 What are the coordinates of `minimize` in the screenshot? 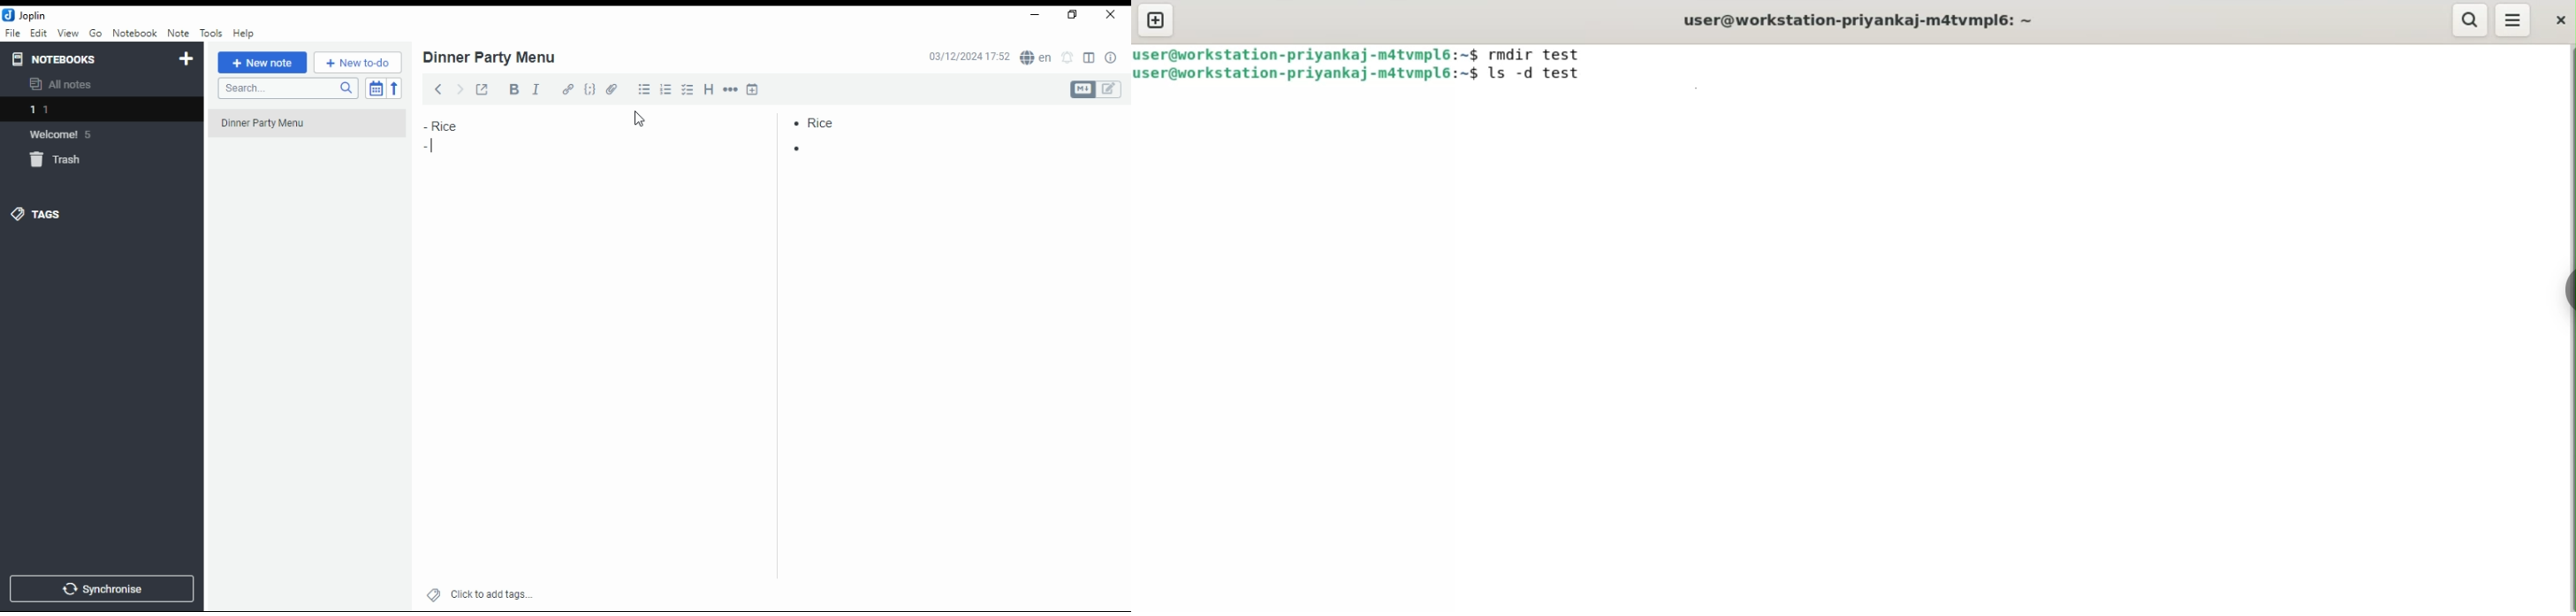 It's located at (1036, 15).